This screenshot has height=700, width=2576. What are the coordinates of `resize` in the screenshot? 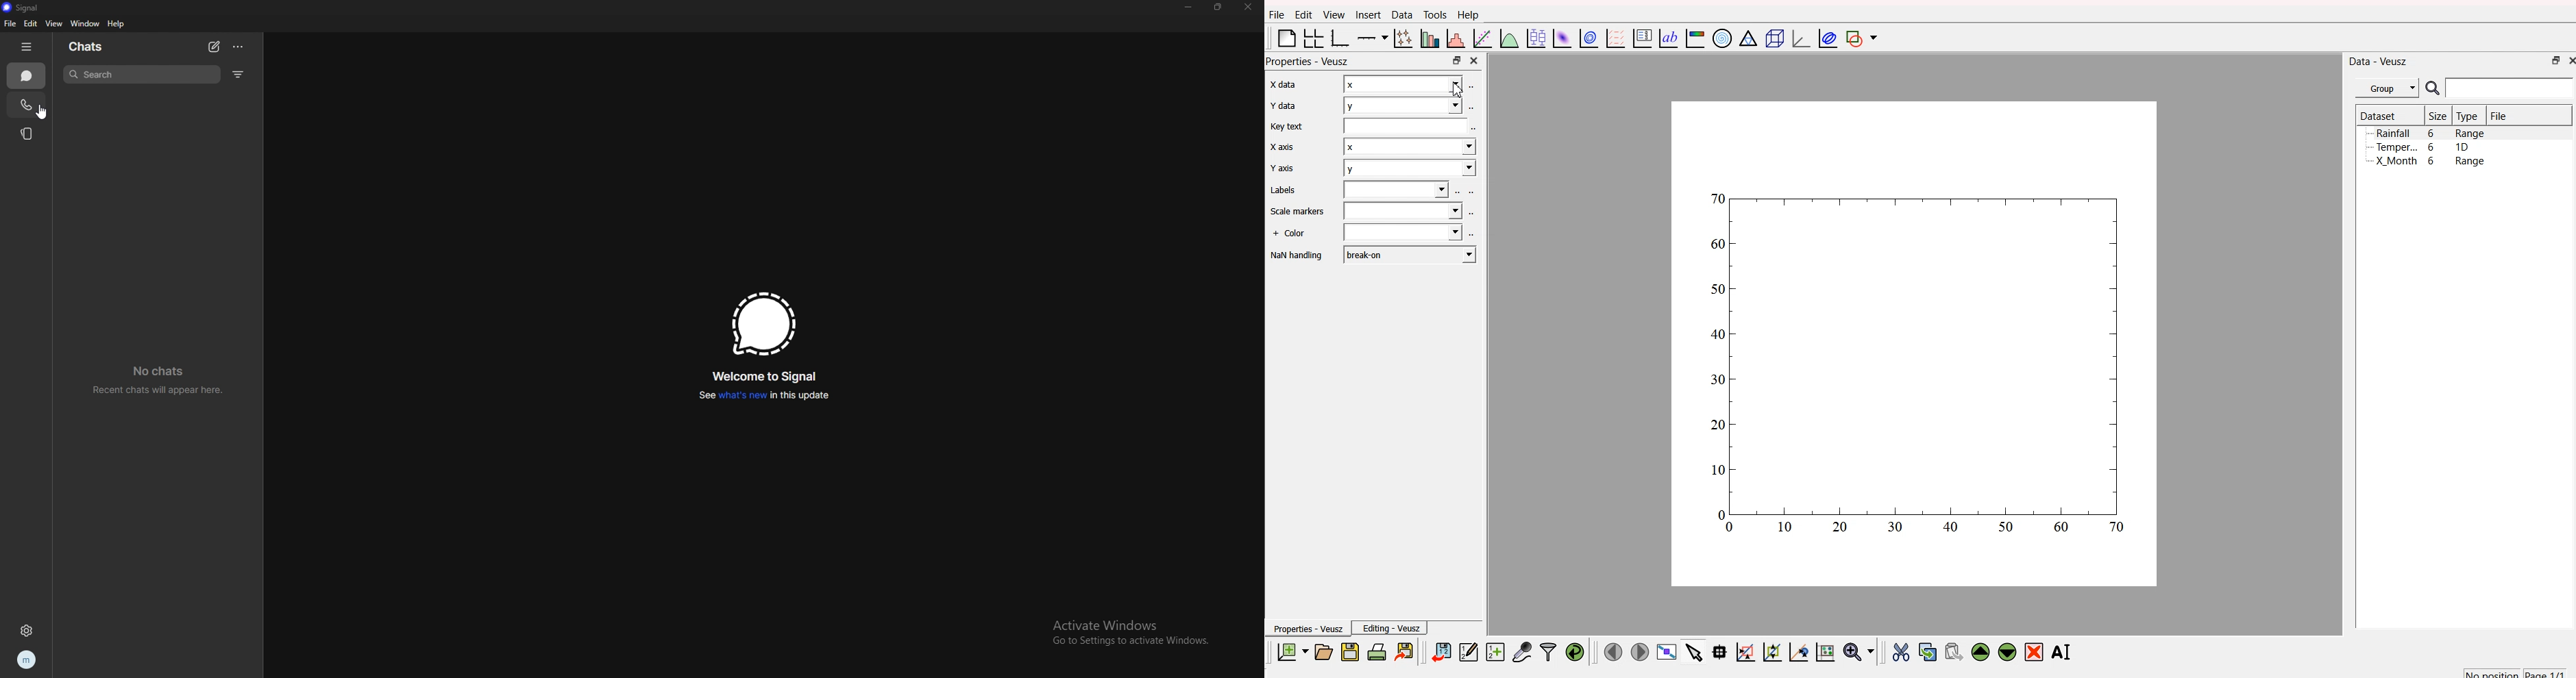 It's located at (1219, 7).